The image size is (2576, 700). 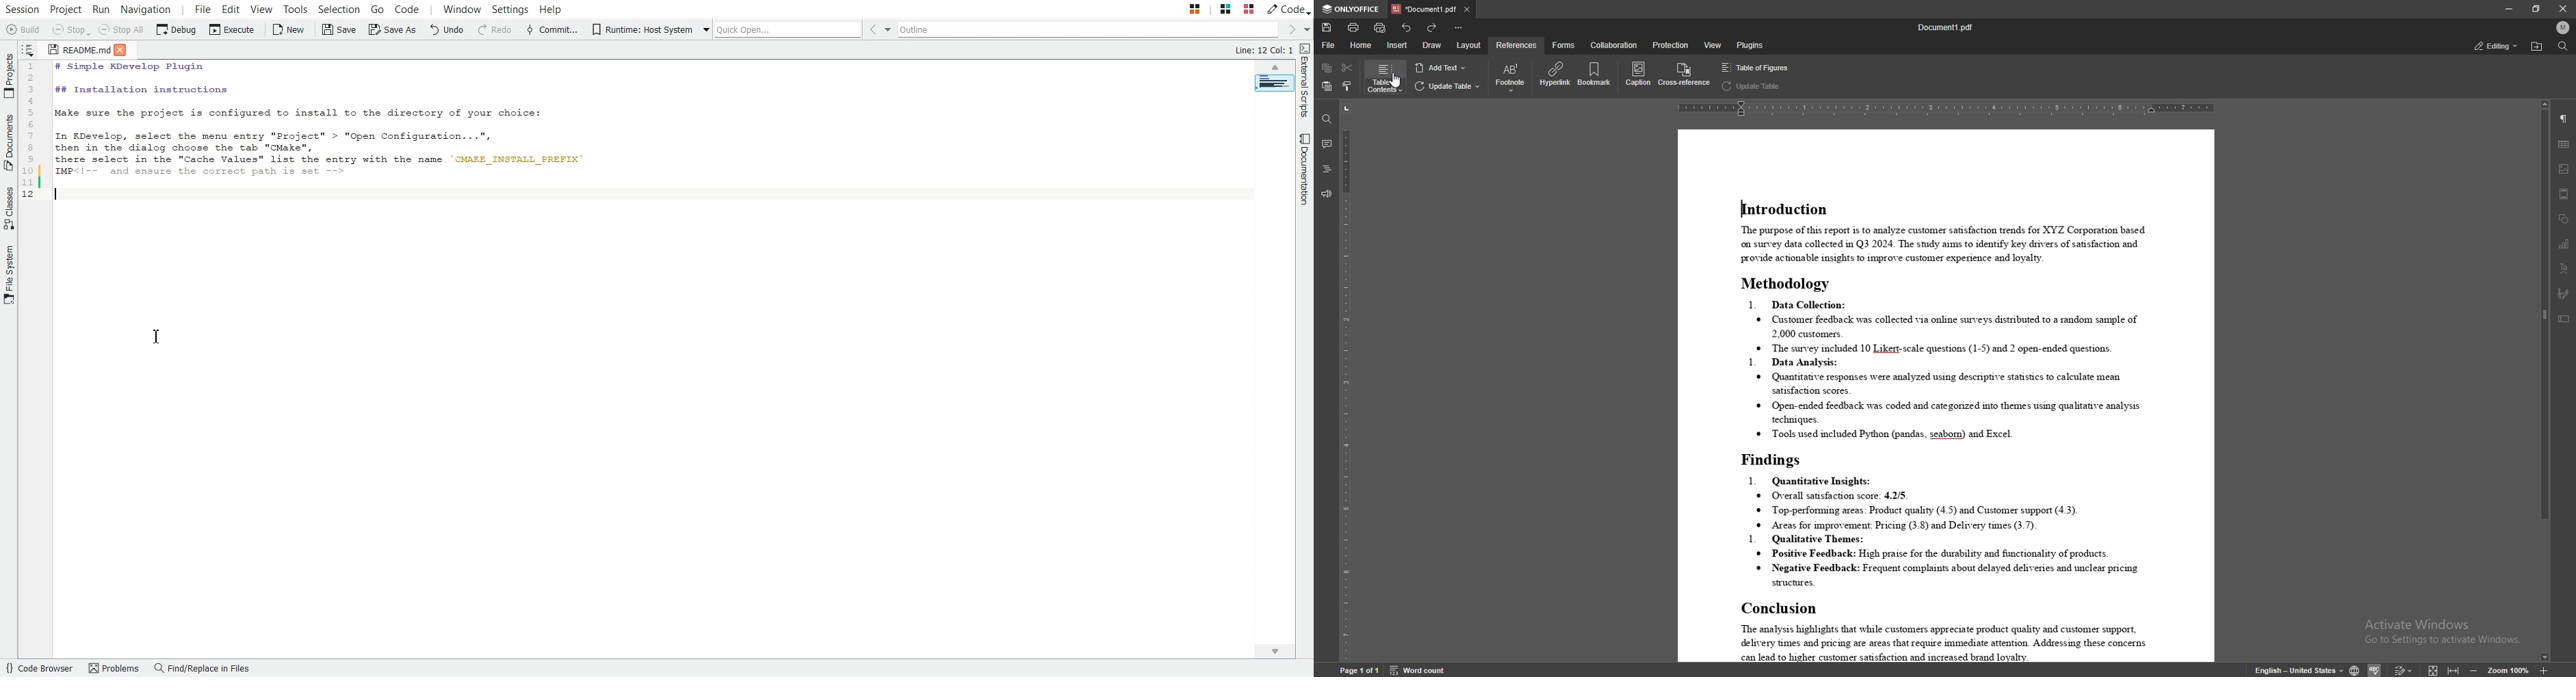 I want to click on profile, so click(x=2564, y=28).